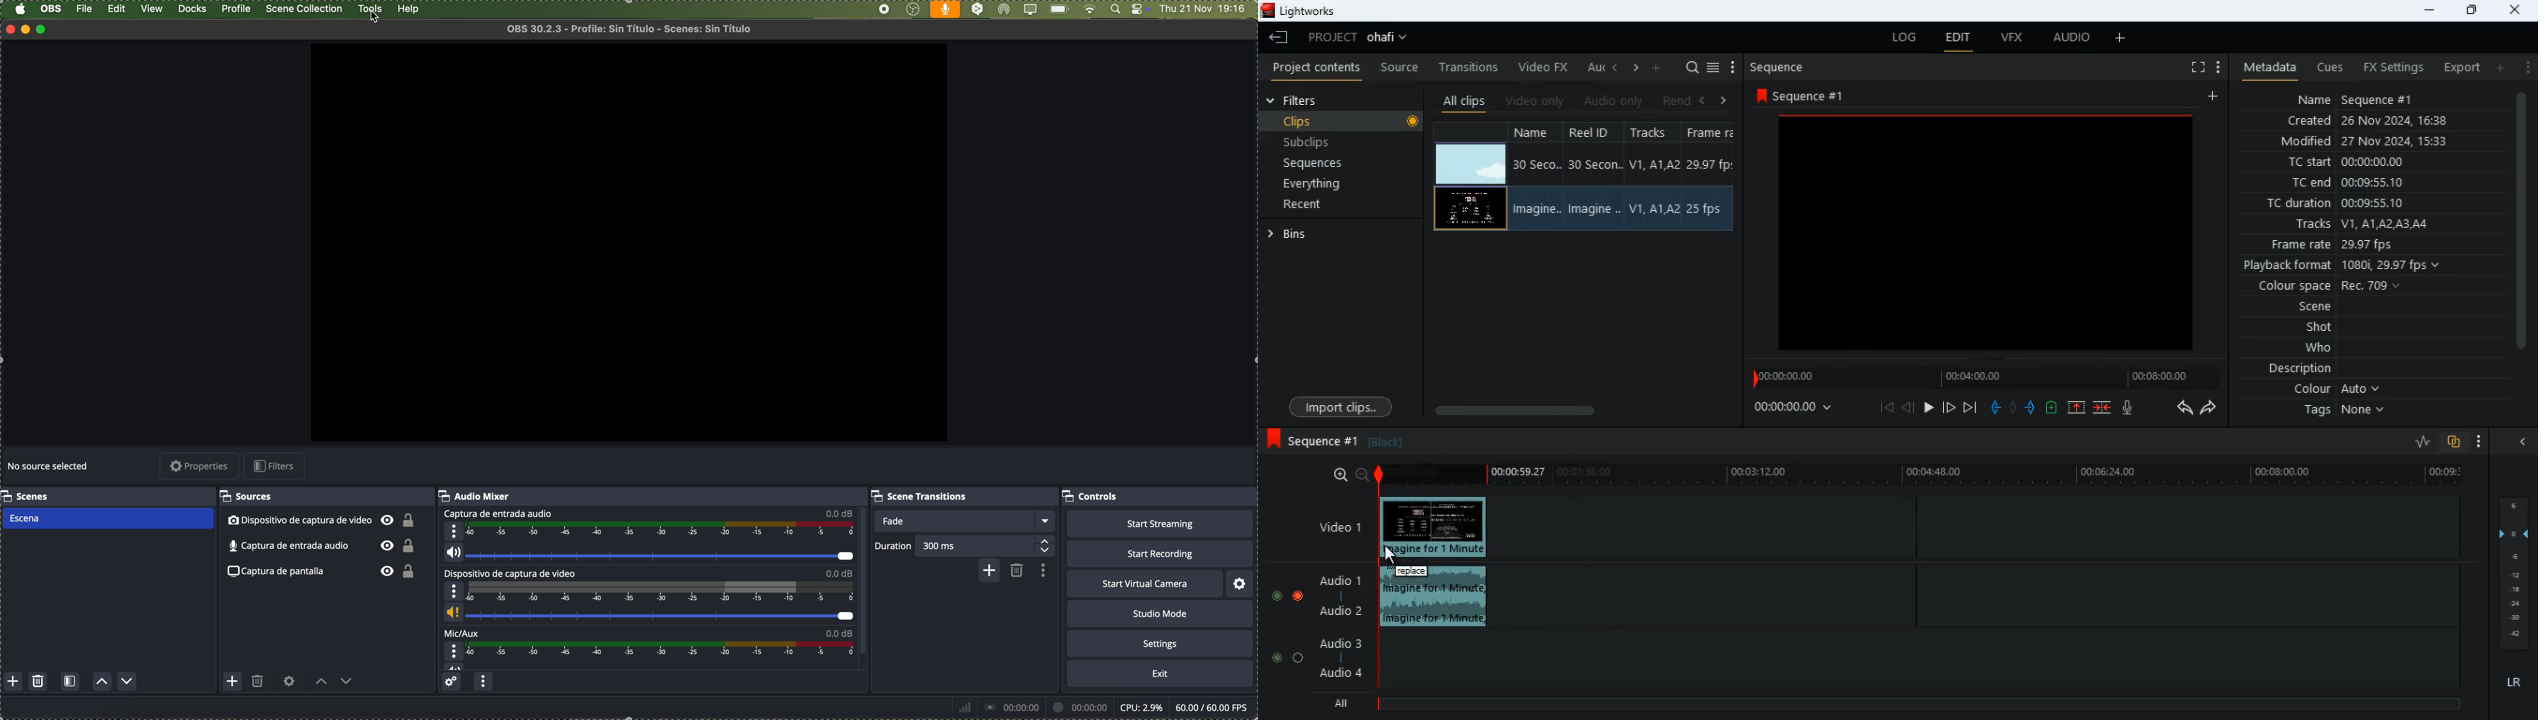 The image size is (2548, 728). What do you see at coordinates (649, 597) in the screenshot?
I see `video capture device` at bounding box center [649, 597].